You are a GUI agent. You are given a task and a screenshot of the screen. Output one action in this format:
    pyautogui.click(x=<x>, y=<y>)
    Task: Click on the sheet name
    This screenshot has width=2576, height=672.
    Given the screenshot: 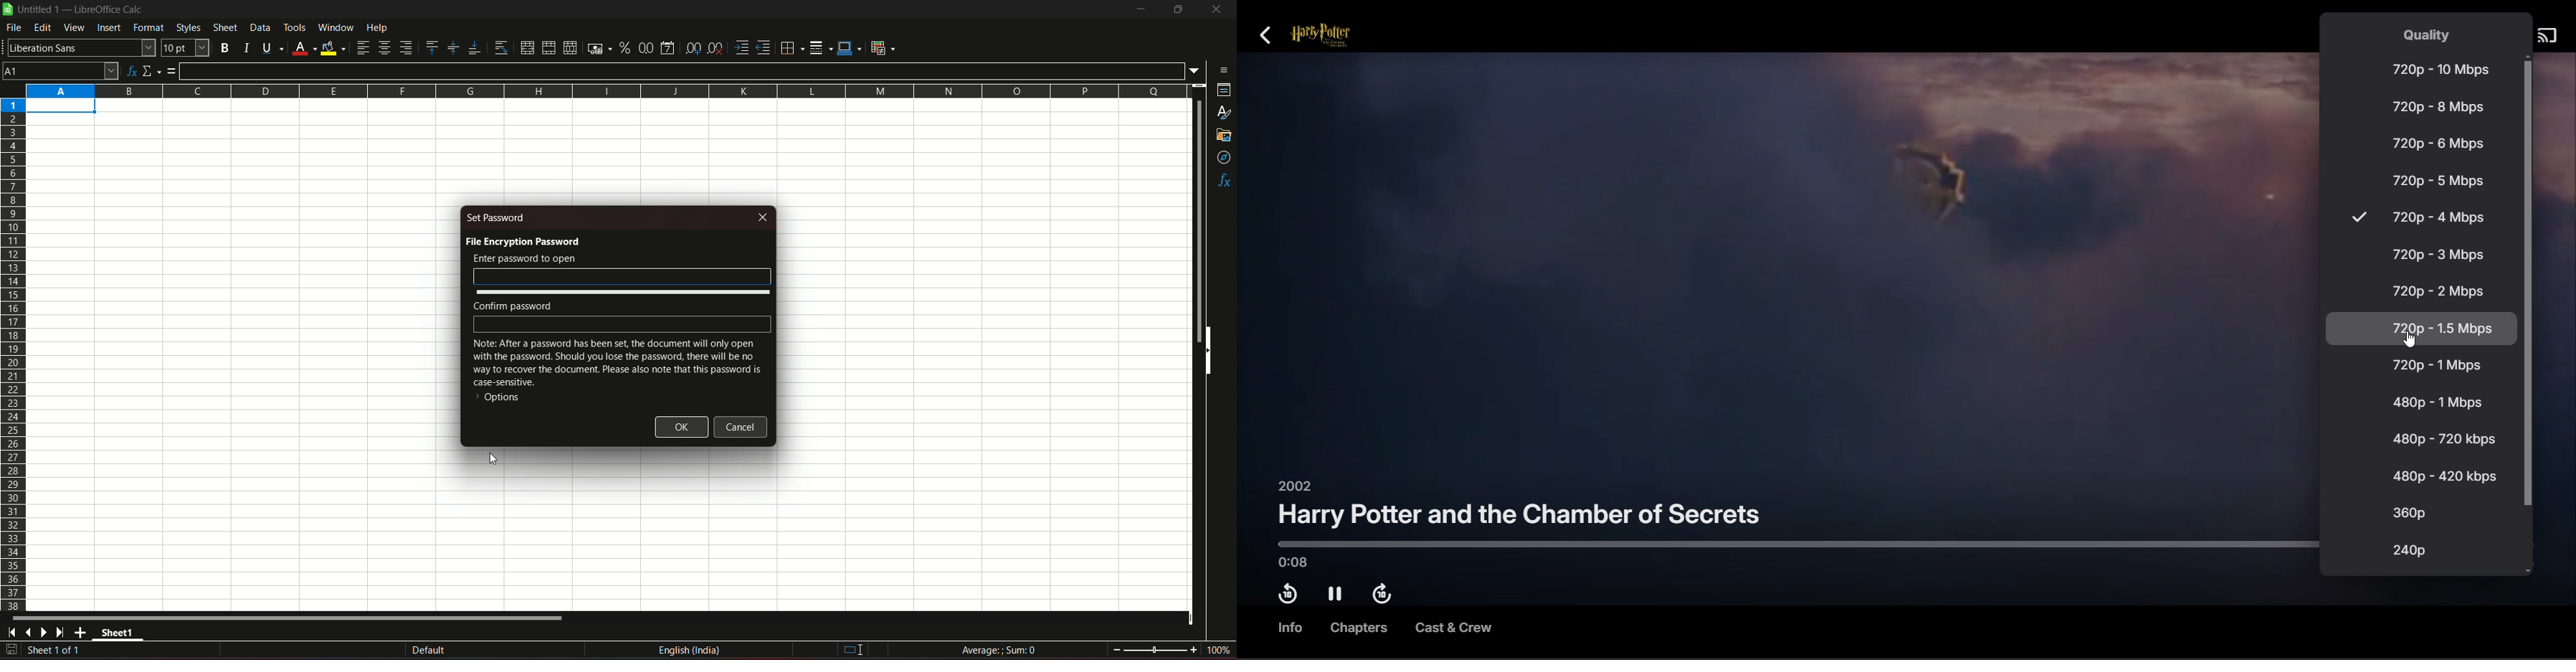 What is the action you would take?
    pyautogui.click(x=120, y=634)
    